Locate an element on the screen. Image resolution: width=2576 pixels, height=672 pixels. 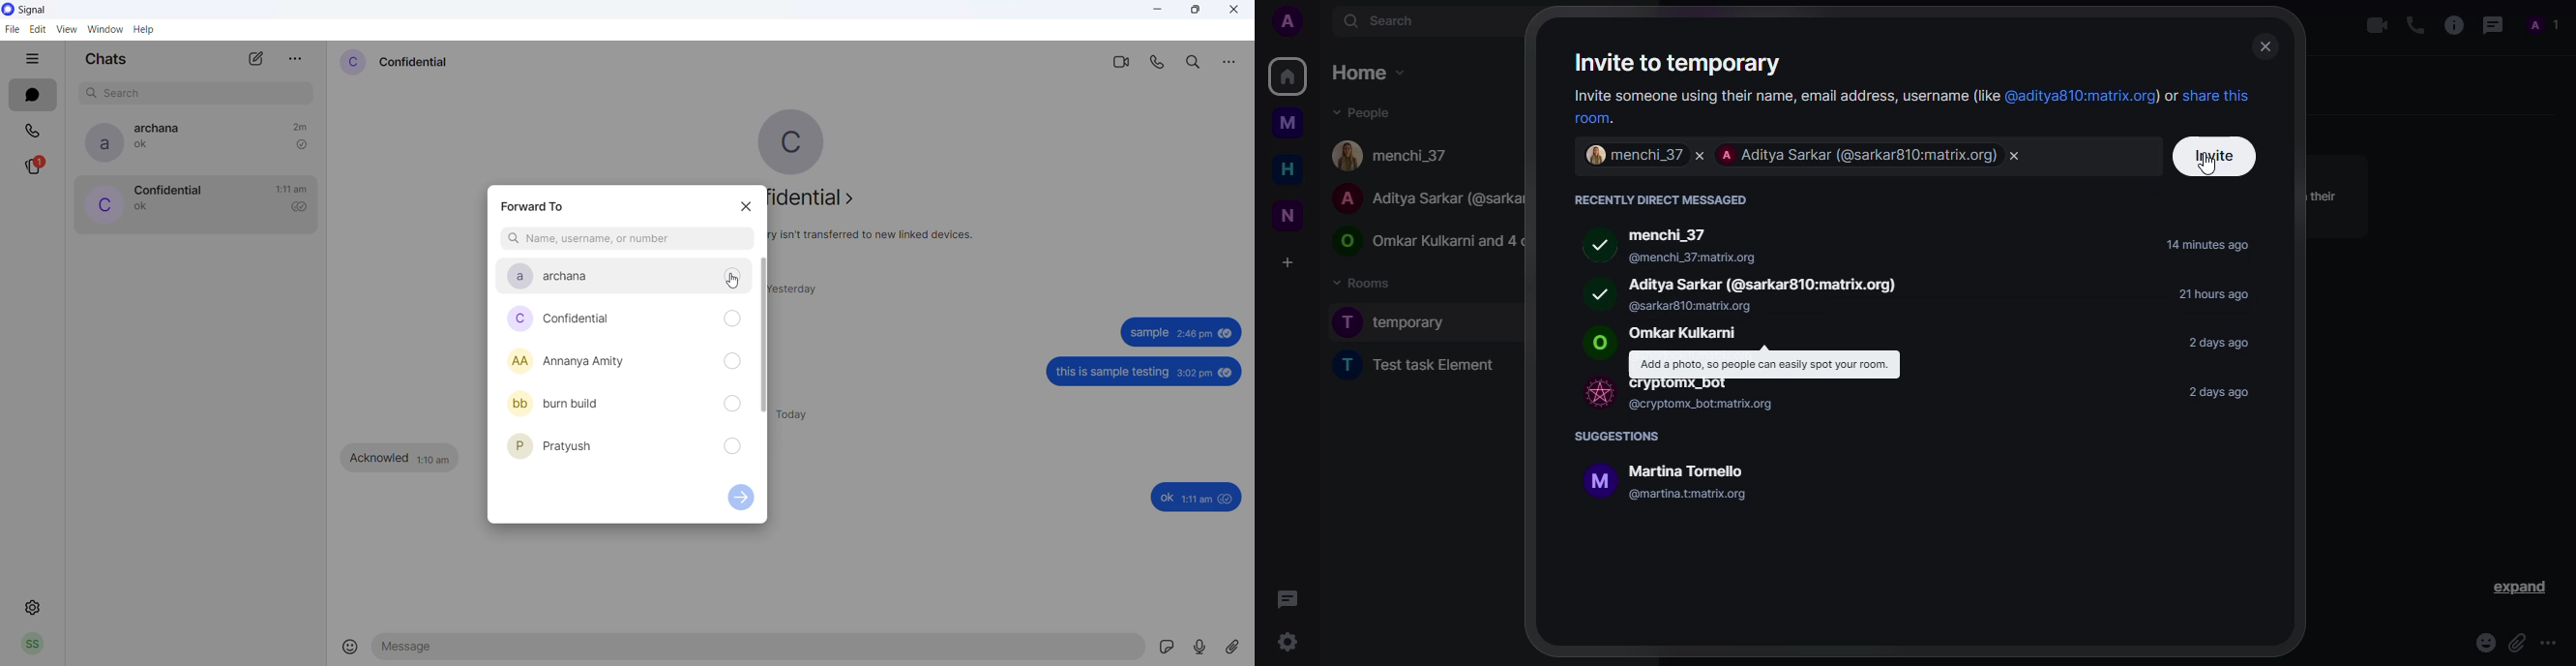
close is located at coordinates (747, 207).